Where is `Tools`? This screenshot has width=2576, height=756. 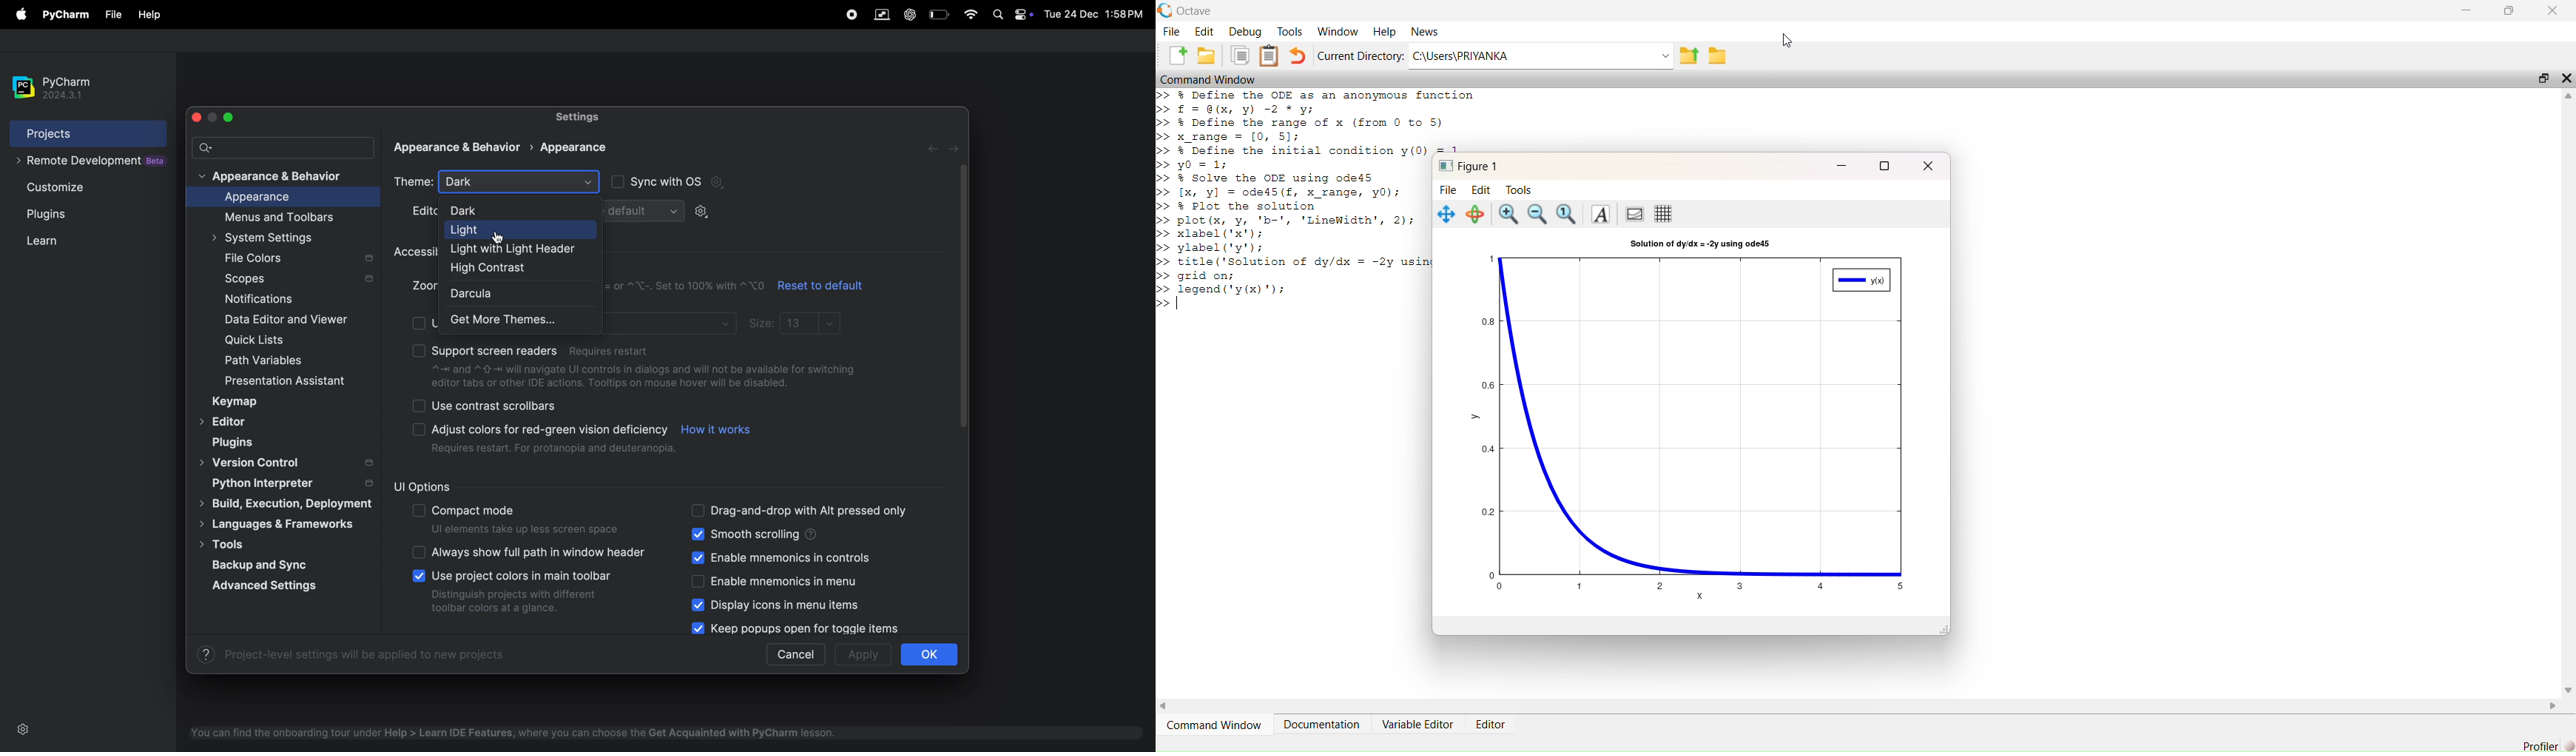 Tools is located at coordinates (1519, 189).